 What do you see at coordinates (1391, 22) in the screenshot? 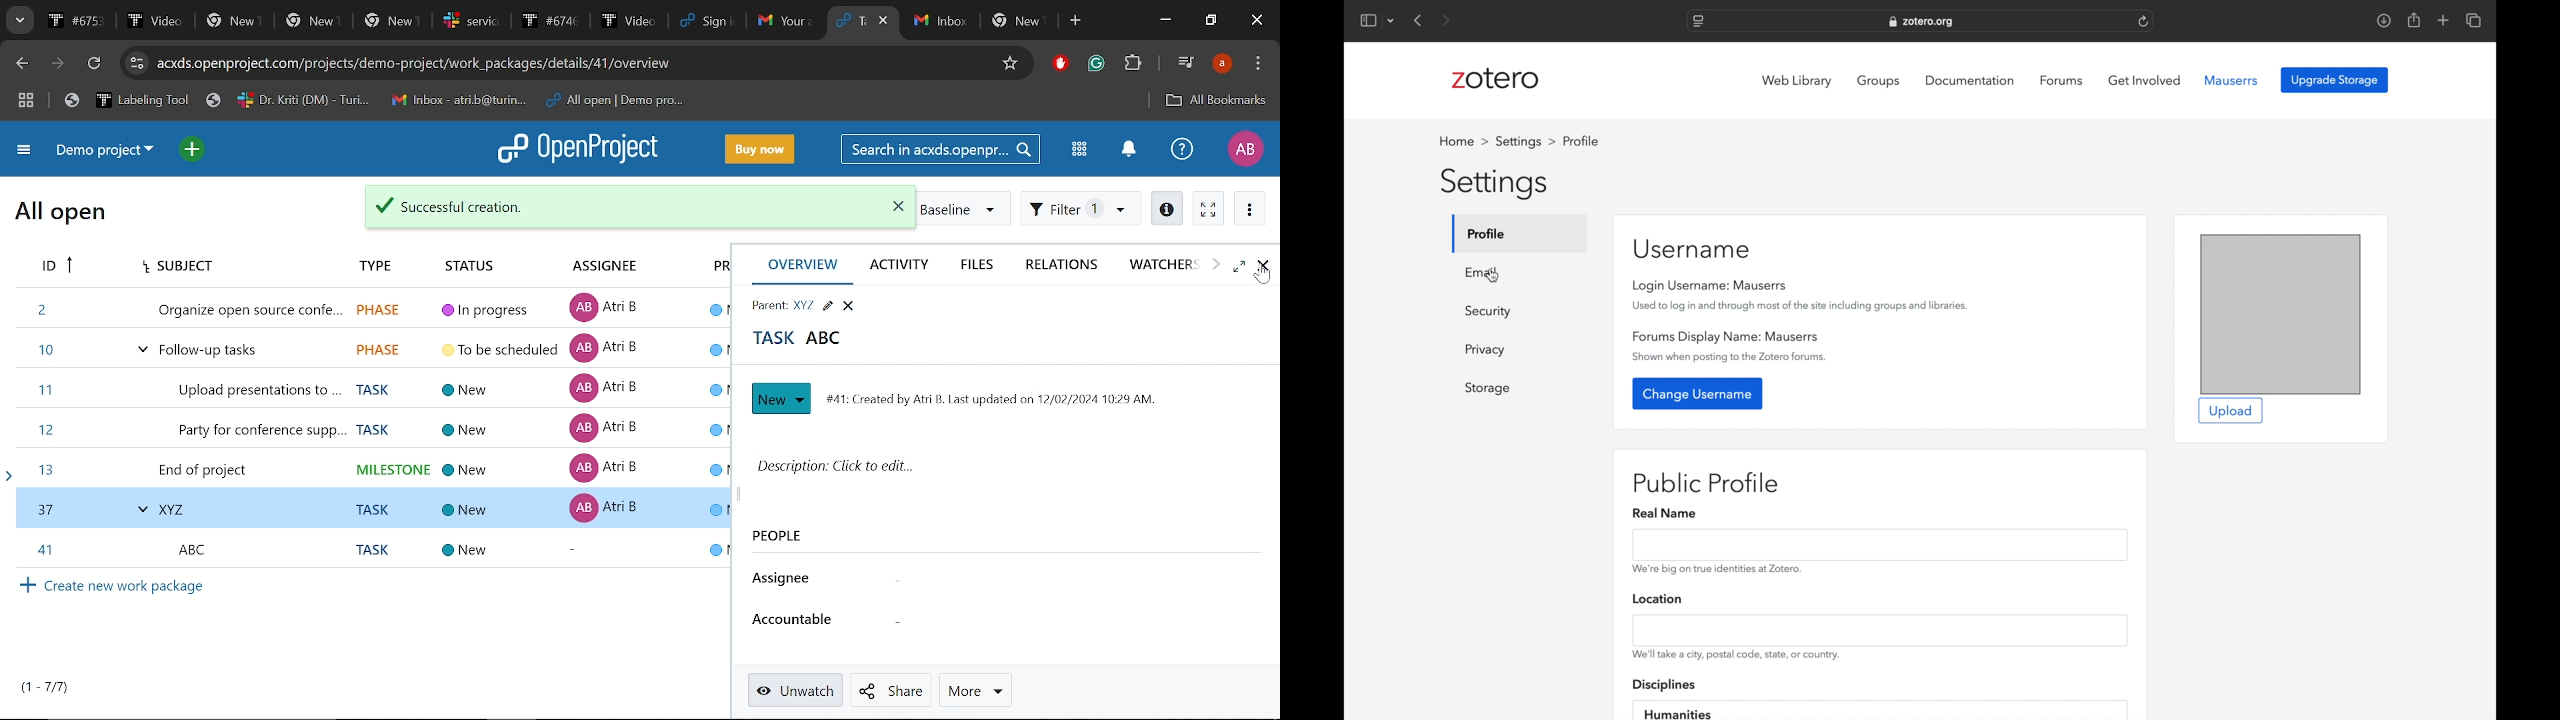
I see `dropdown` at bounding box center [1391, 22].